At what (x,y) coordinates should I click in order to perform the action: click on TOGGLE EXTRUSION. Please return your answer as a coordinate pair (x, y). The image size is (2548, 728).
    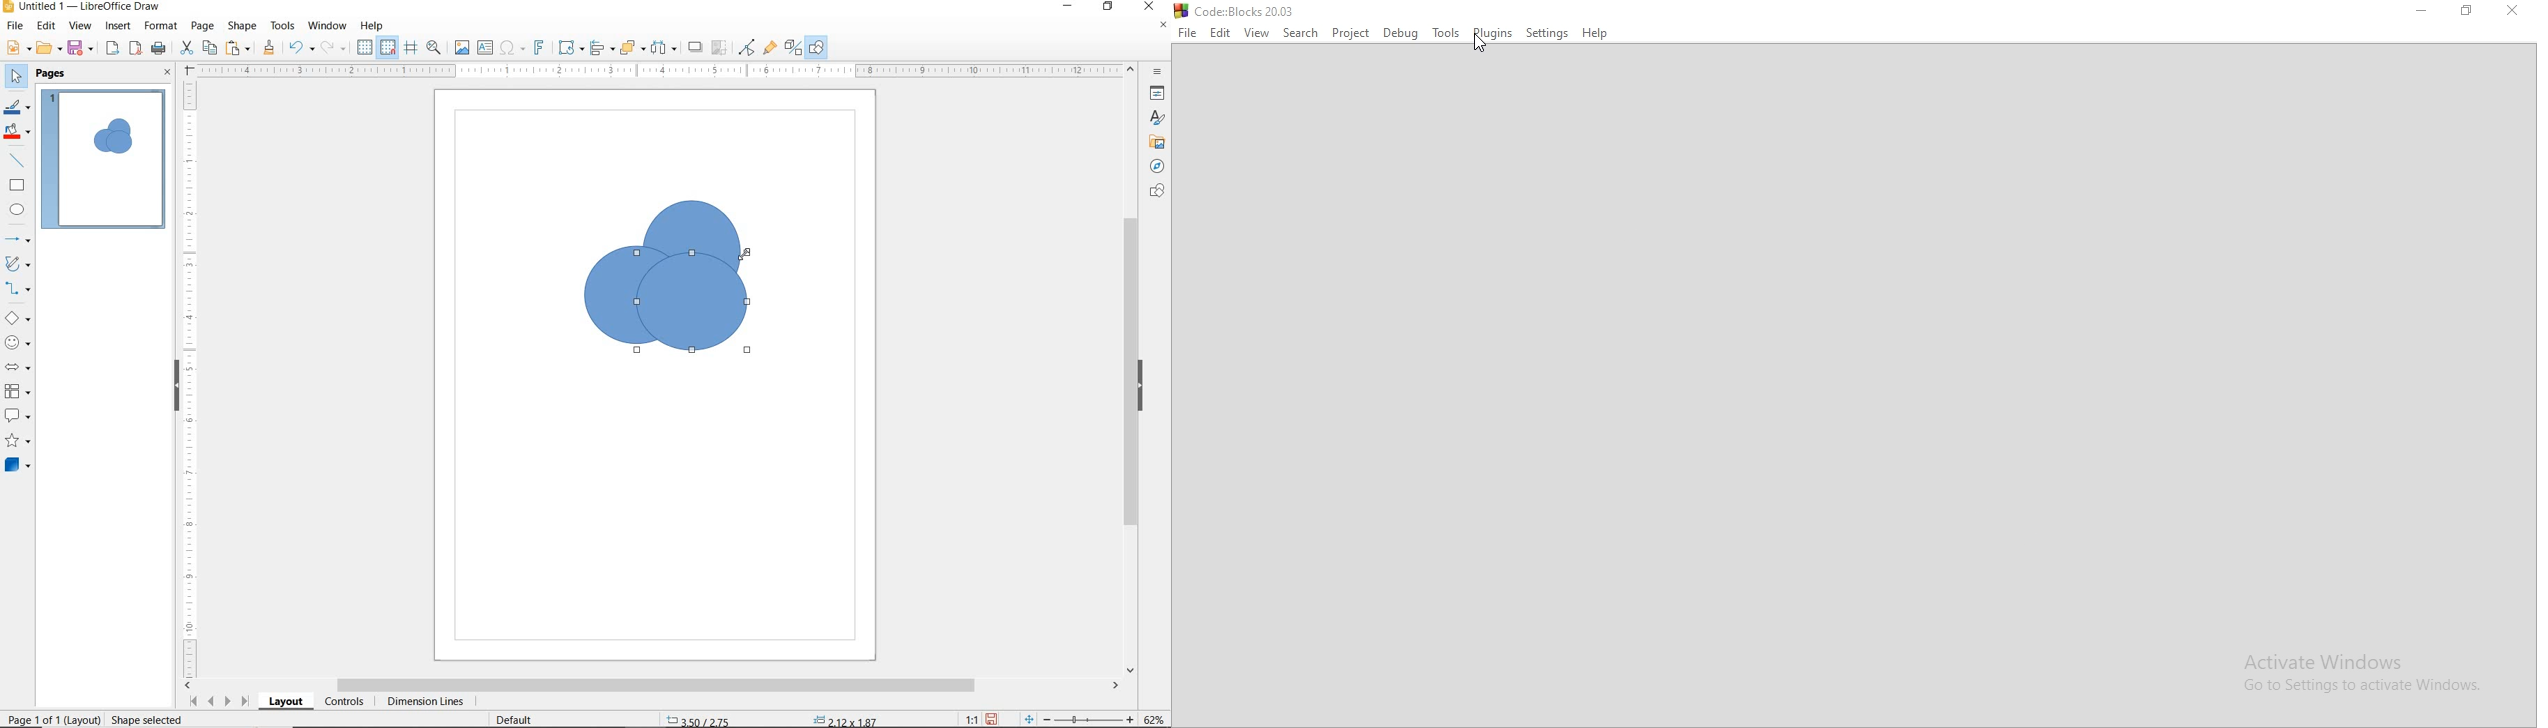
    Looking at the image, I should click on (794, 49).